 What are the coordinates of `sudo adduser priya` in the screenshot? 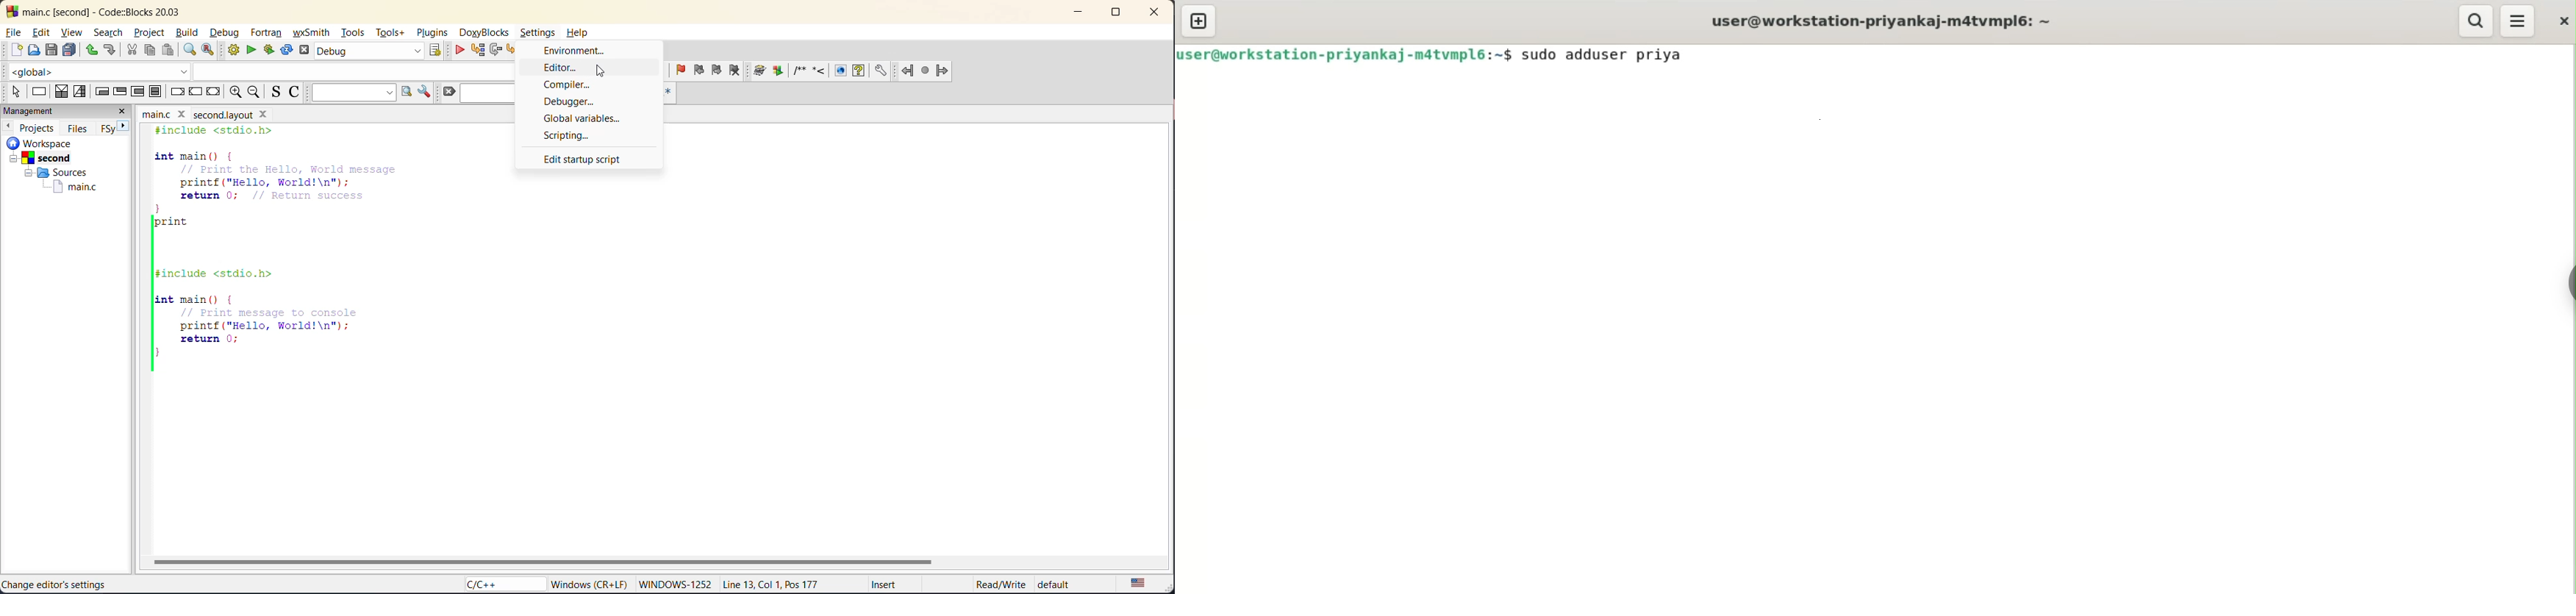 It's located at (1617, 57).